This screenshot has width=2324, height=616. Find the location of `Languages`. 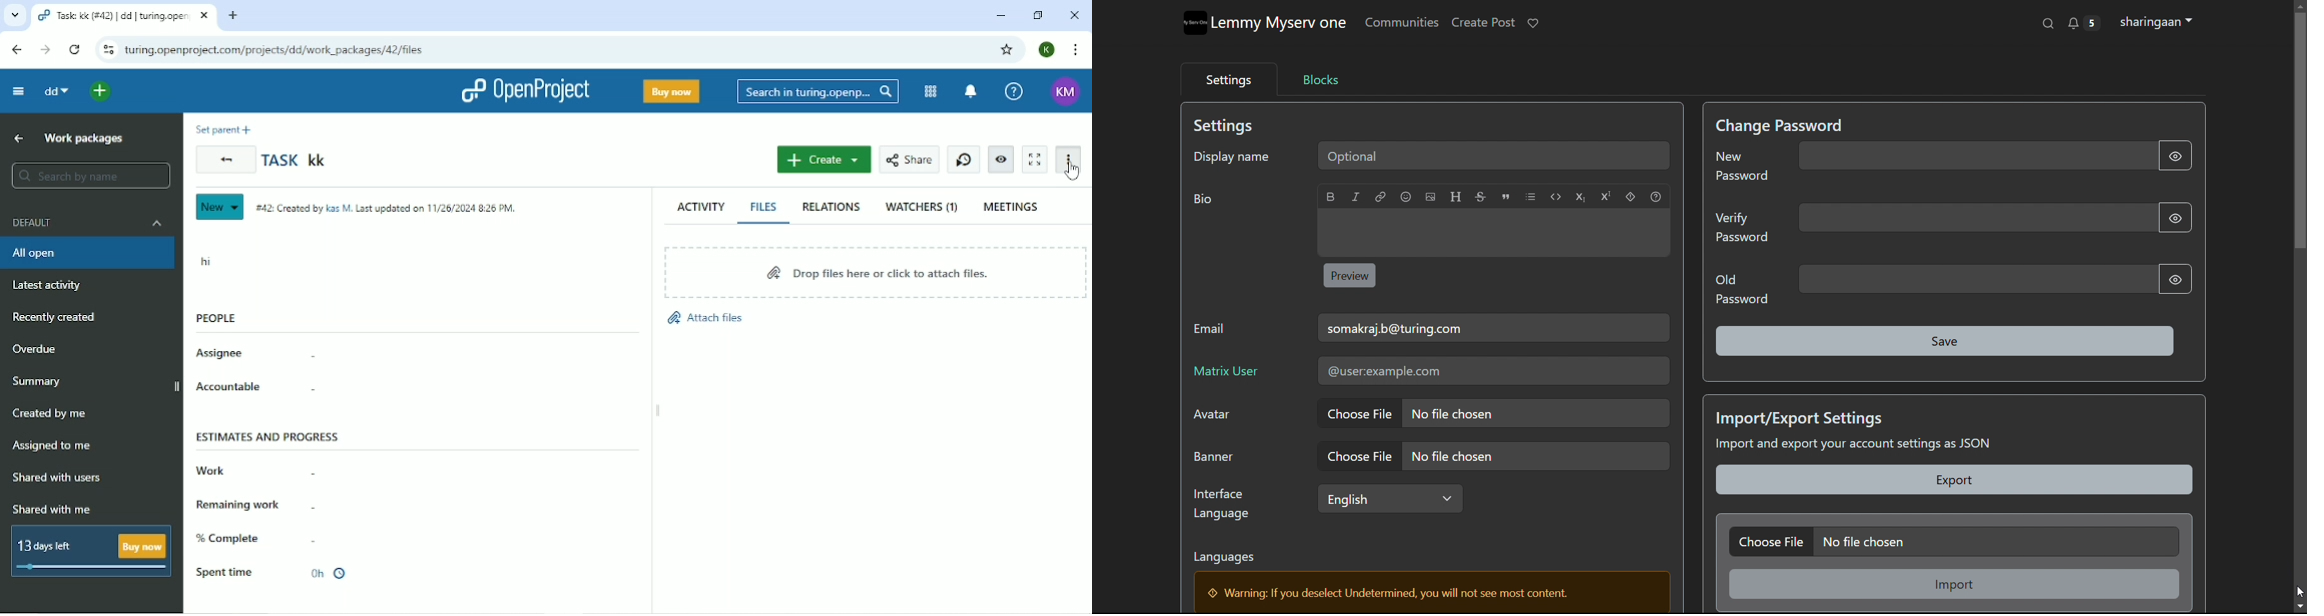

Languages is located at coordinates (1227, 555).